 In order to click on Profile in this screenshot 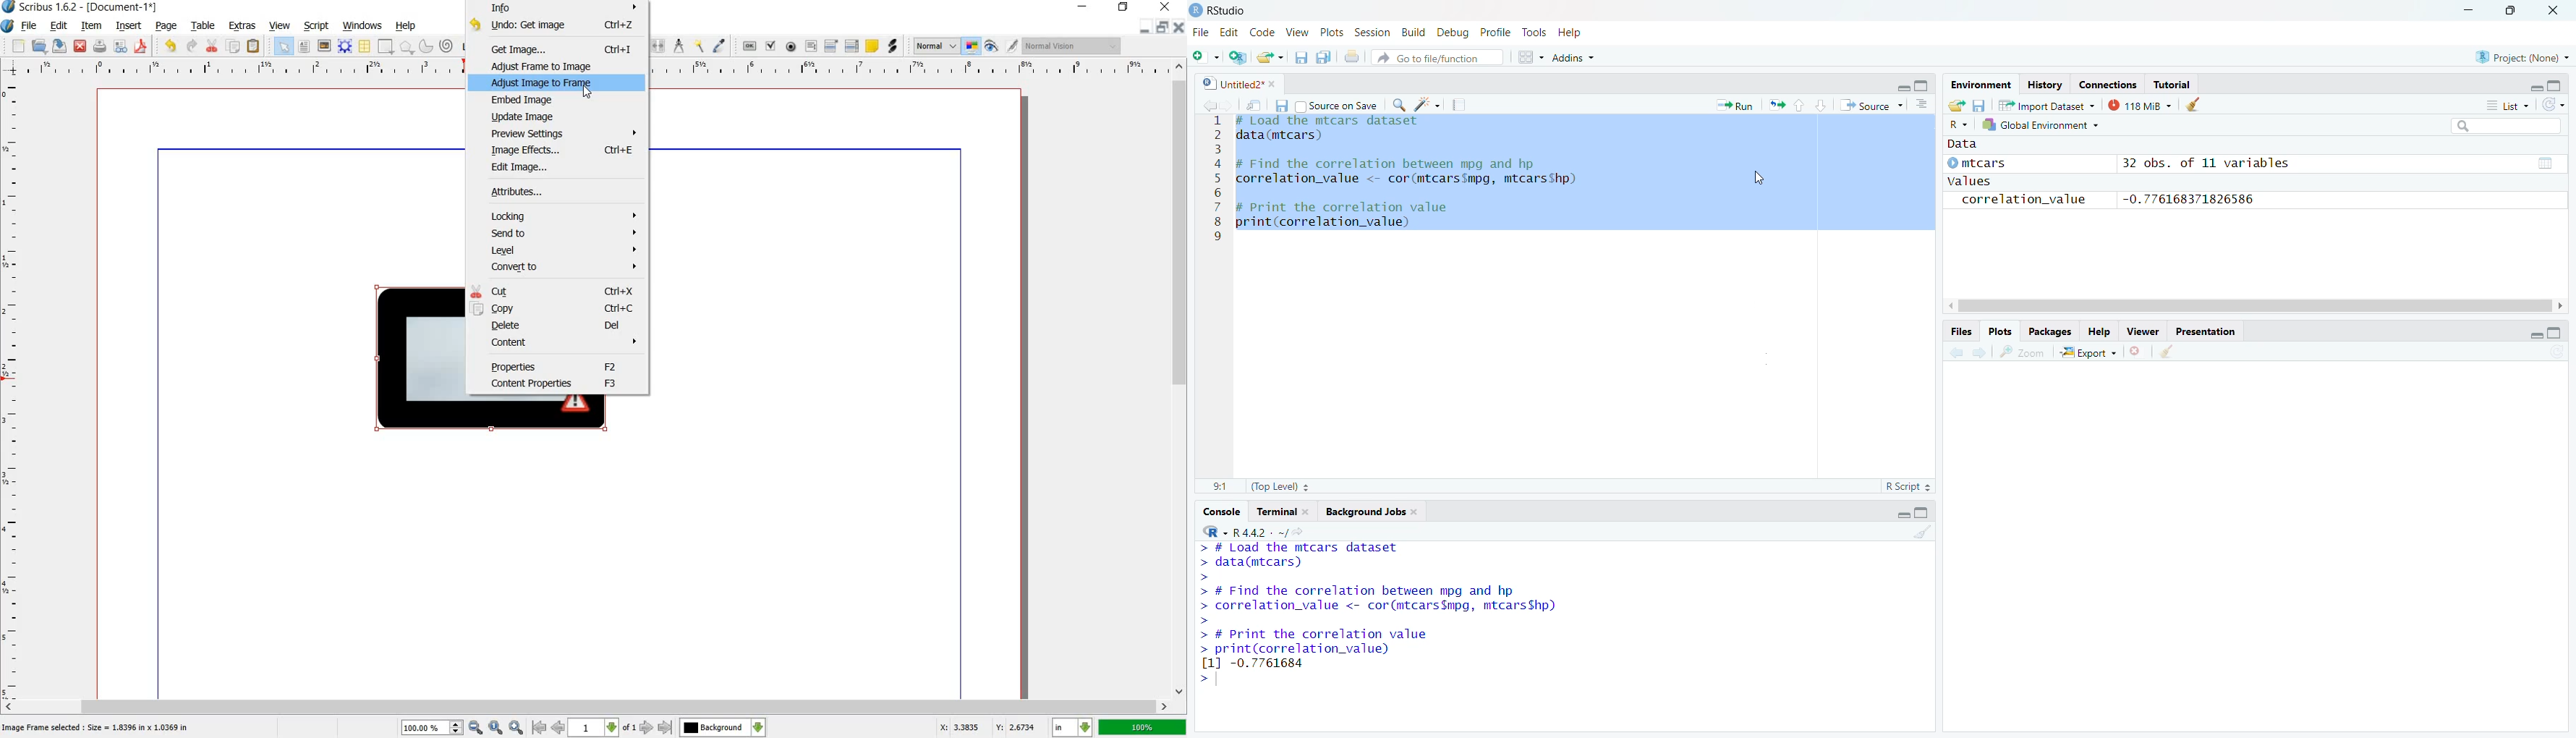, I will do `click(1494, 30)`.